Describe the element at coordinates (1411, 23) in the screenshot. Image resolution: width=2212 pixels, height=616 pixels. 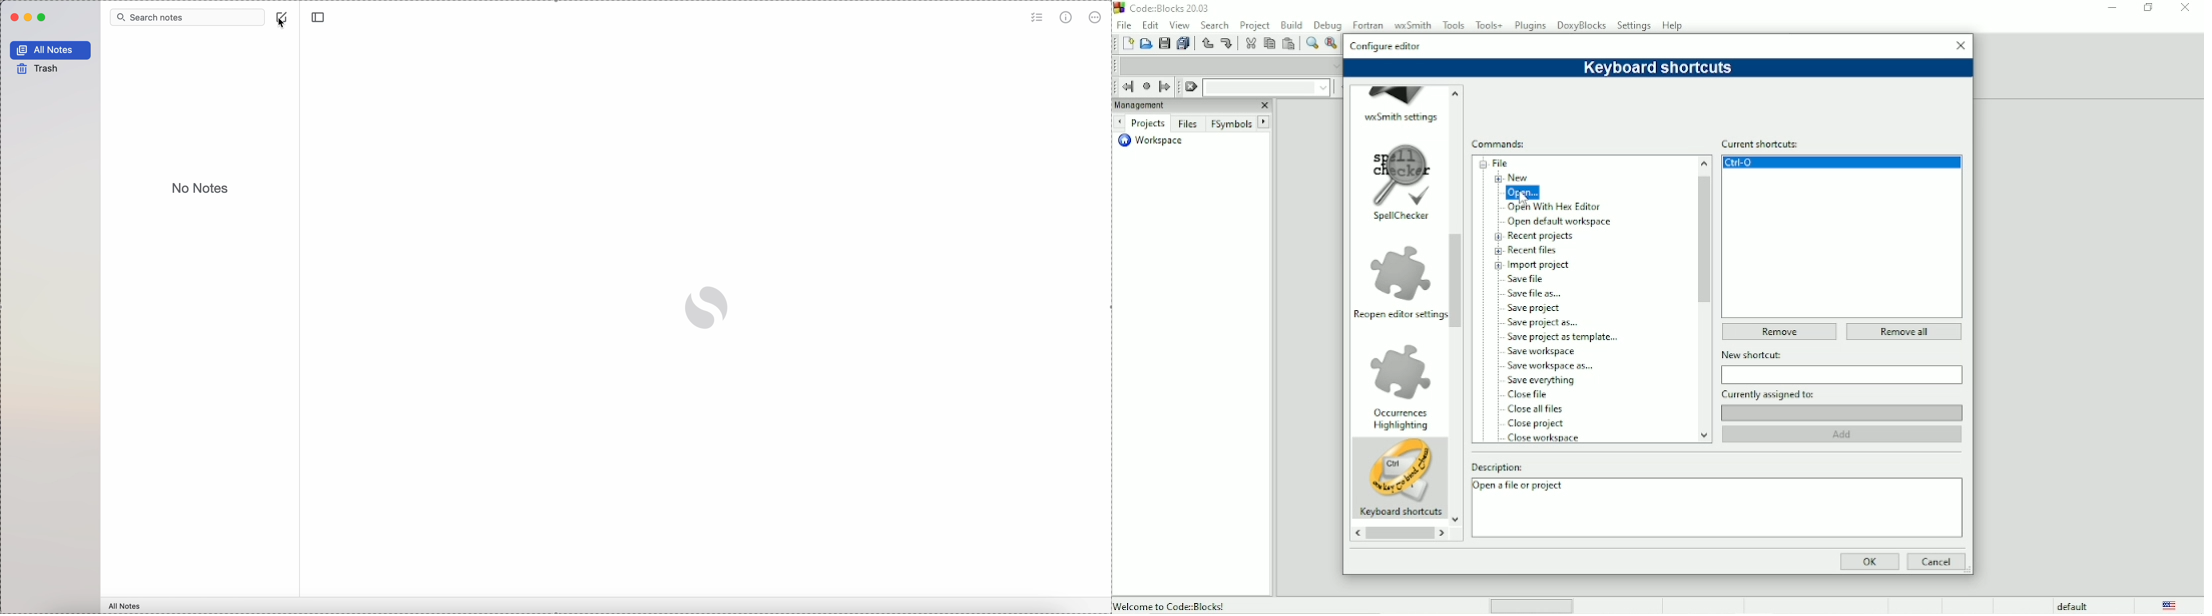
I see `wxSmith` at that location.